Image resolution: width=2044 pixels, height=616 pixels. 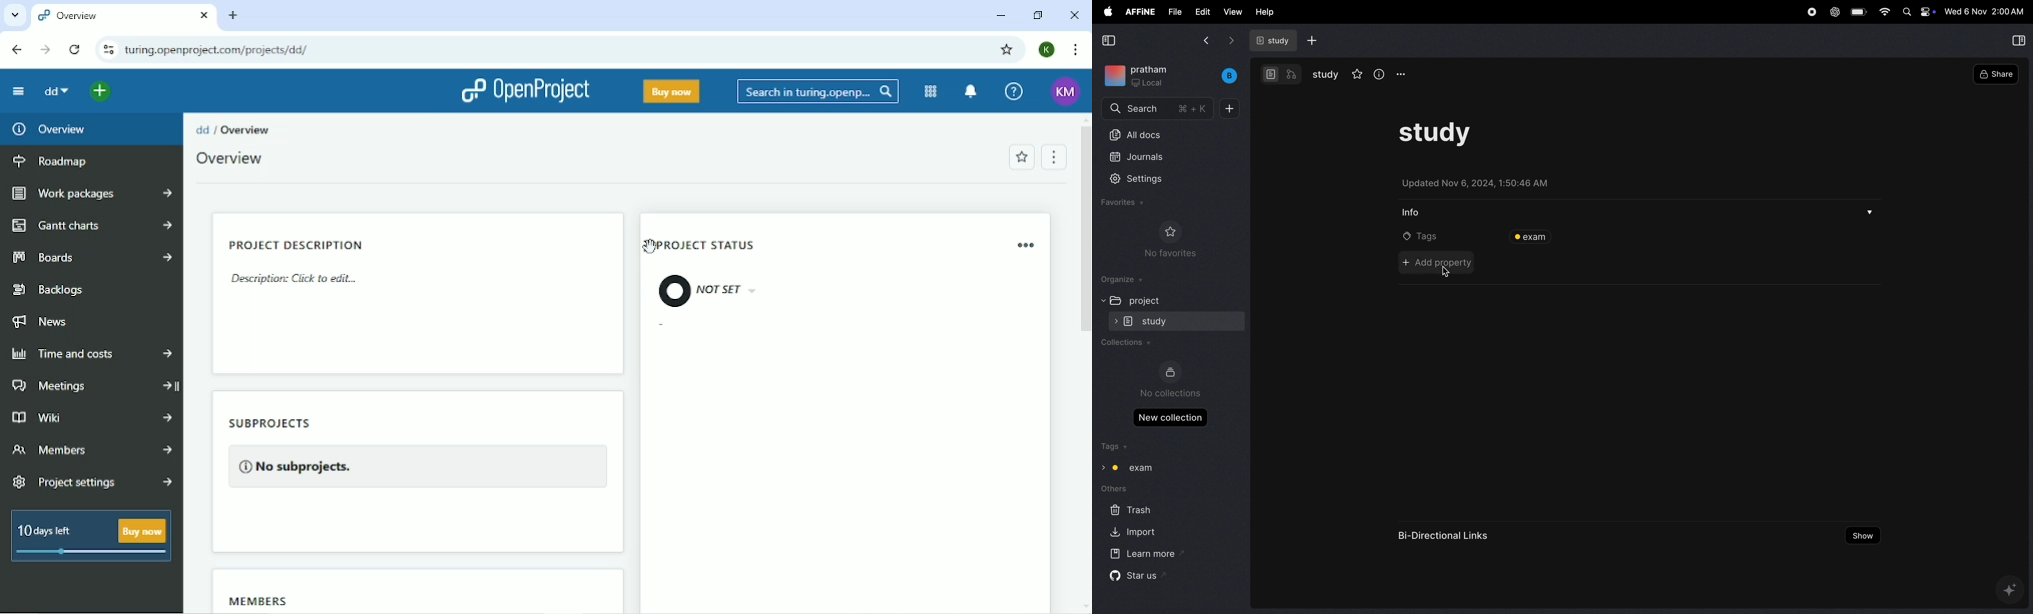 I want to click on Vertical scrollbar, so click(x=1085, y=232).